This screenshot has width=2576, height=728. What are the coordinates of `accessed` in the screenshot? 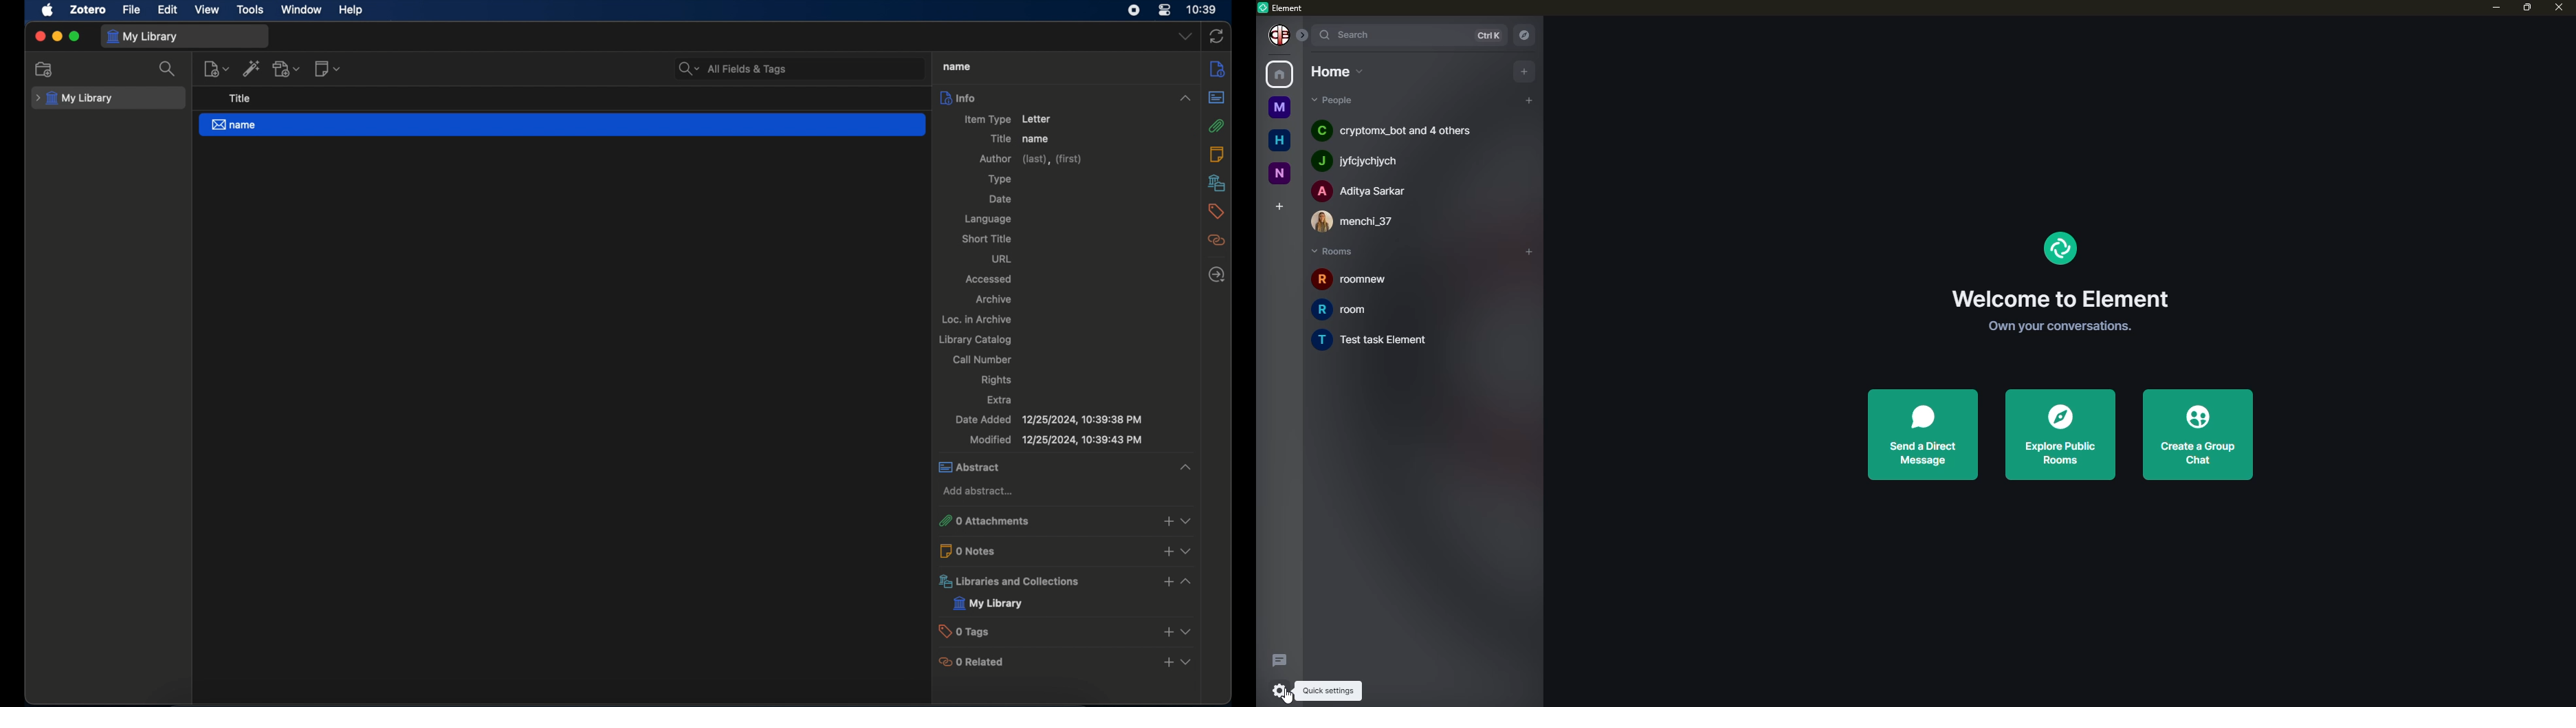 It's located at (991, 279).